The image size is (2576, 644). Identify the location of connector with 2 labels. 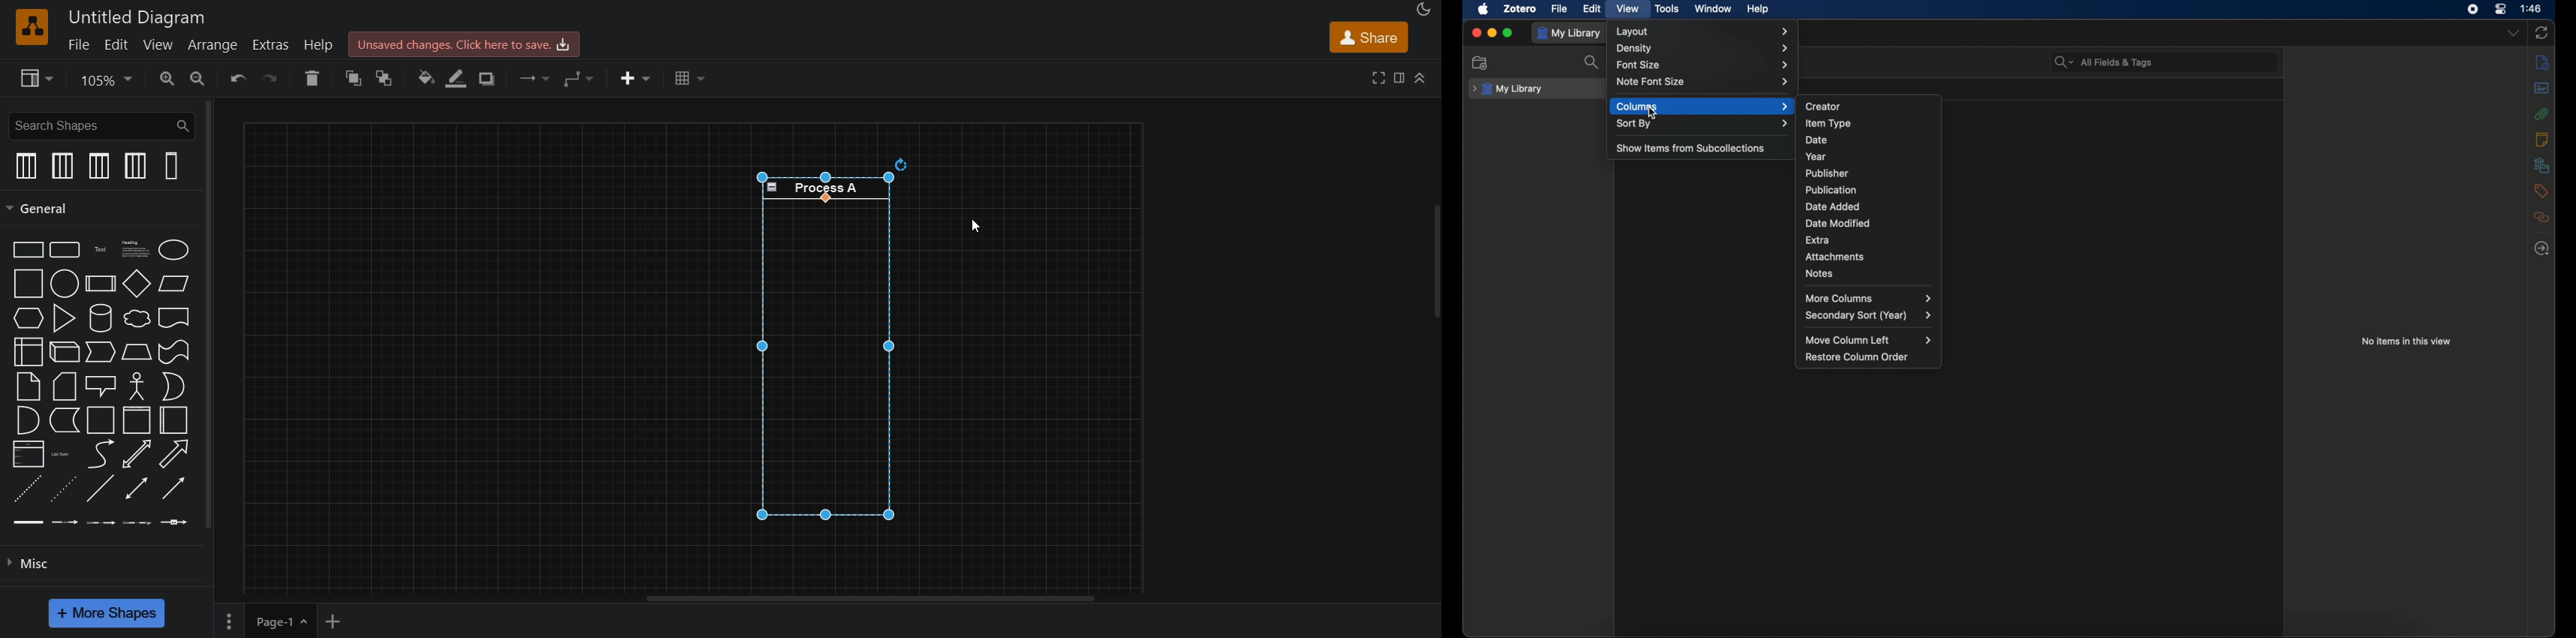
(102, 522).